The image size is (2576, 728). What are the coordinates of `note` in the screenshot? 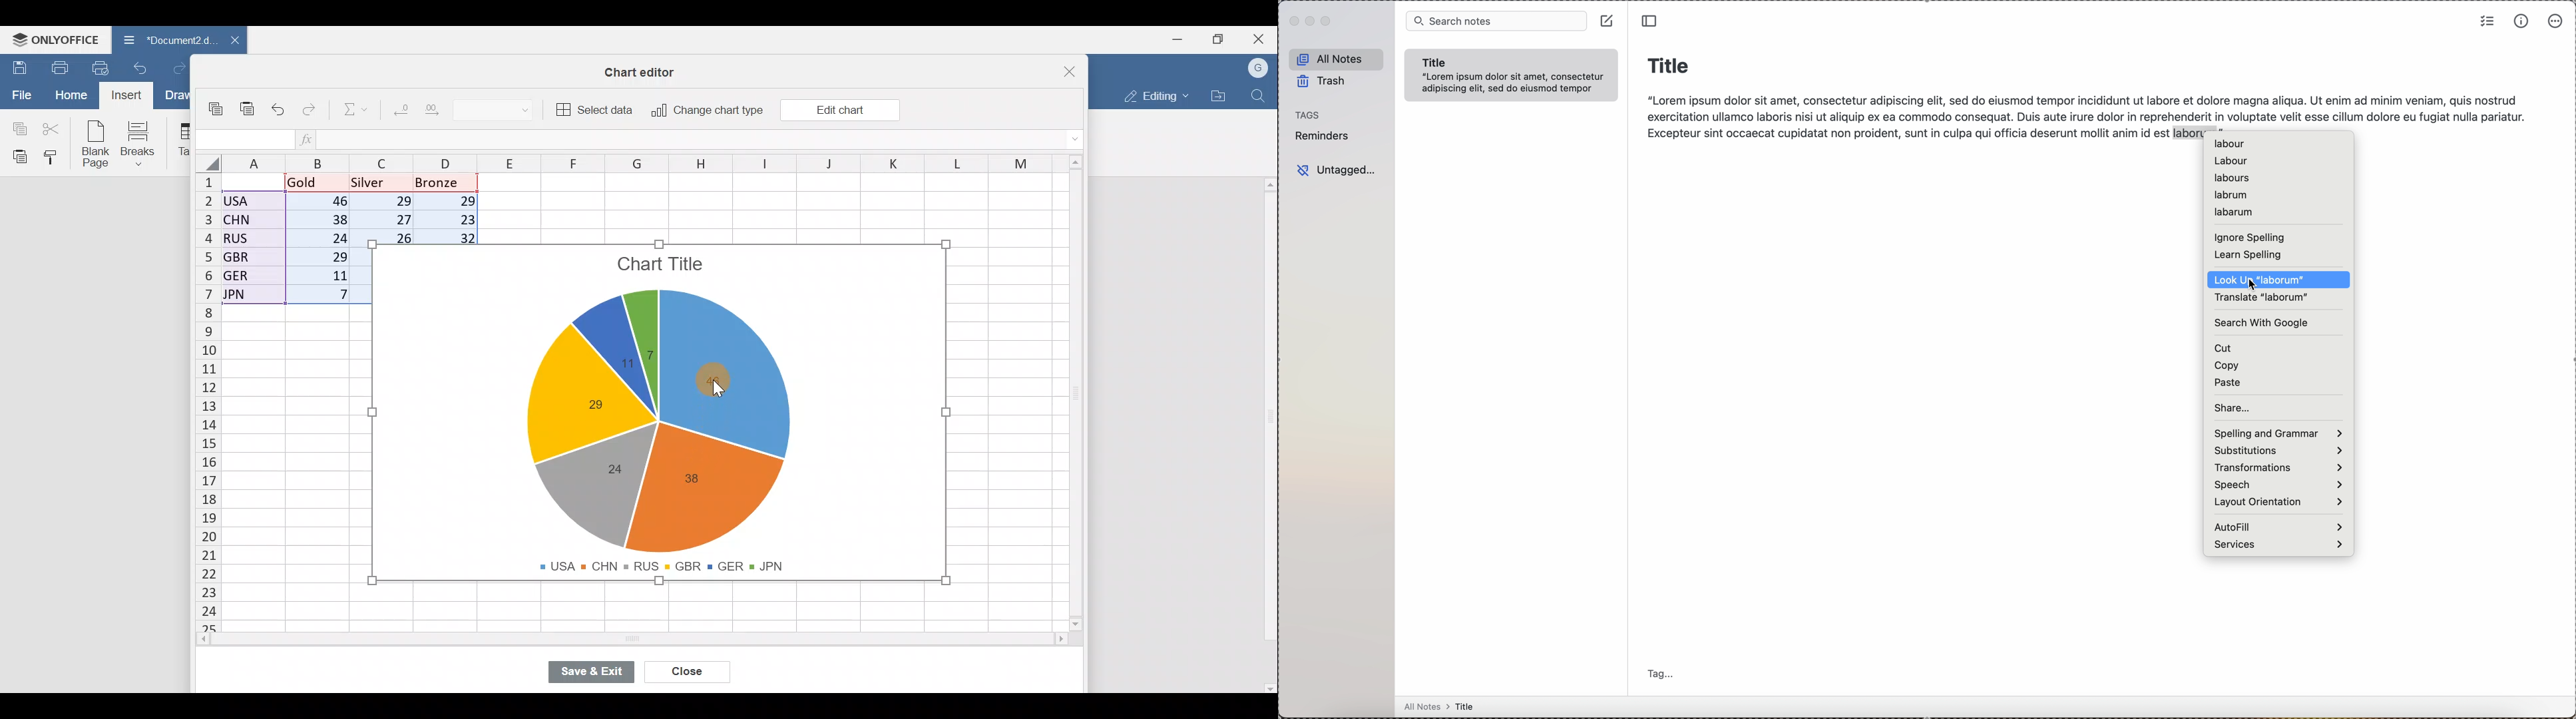 It's located at (1513, 74).